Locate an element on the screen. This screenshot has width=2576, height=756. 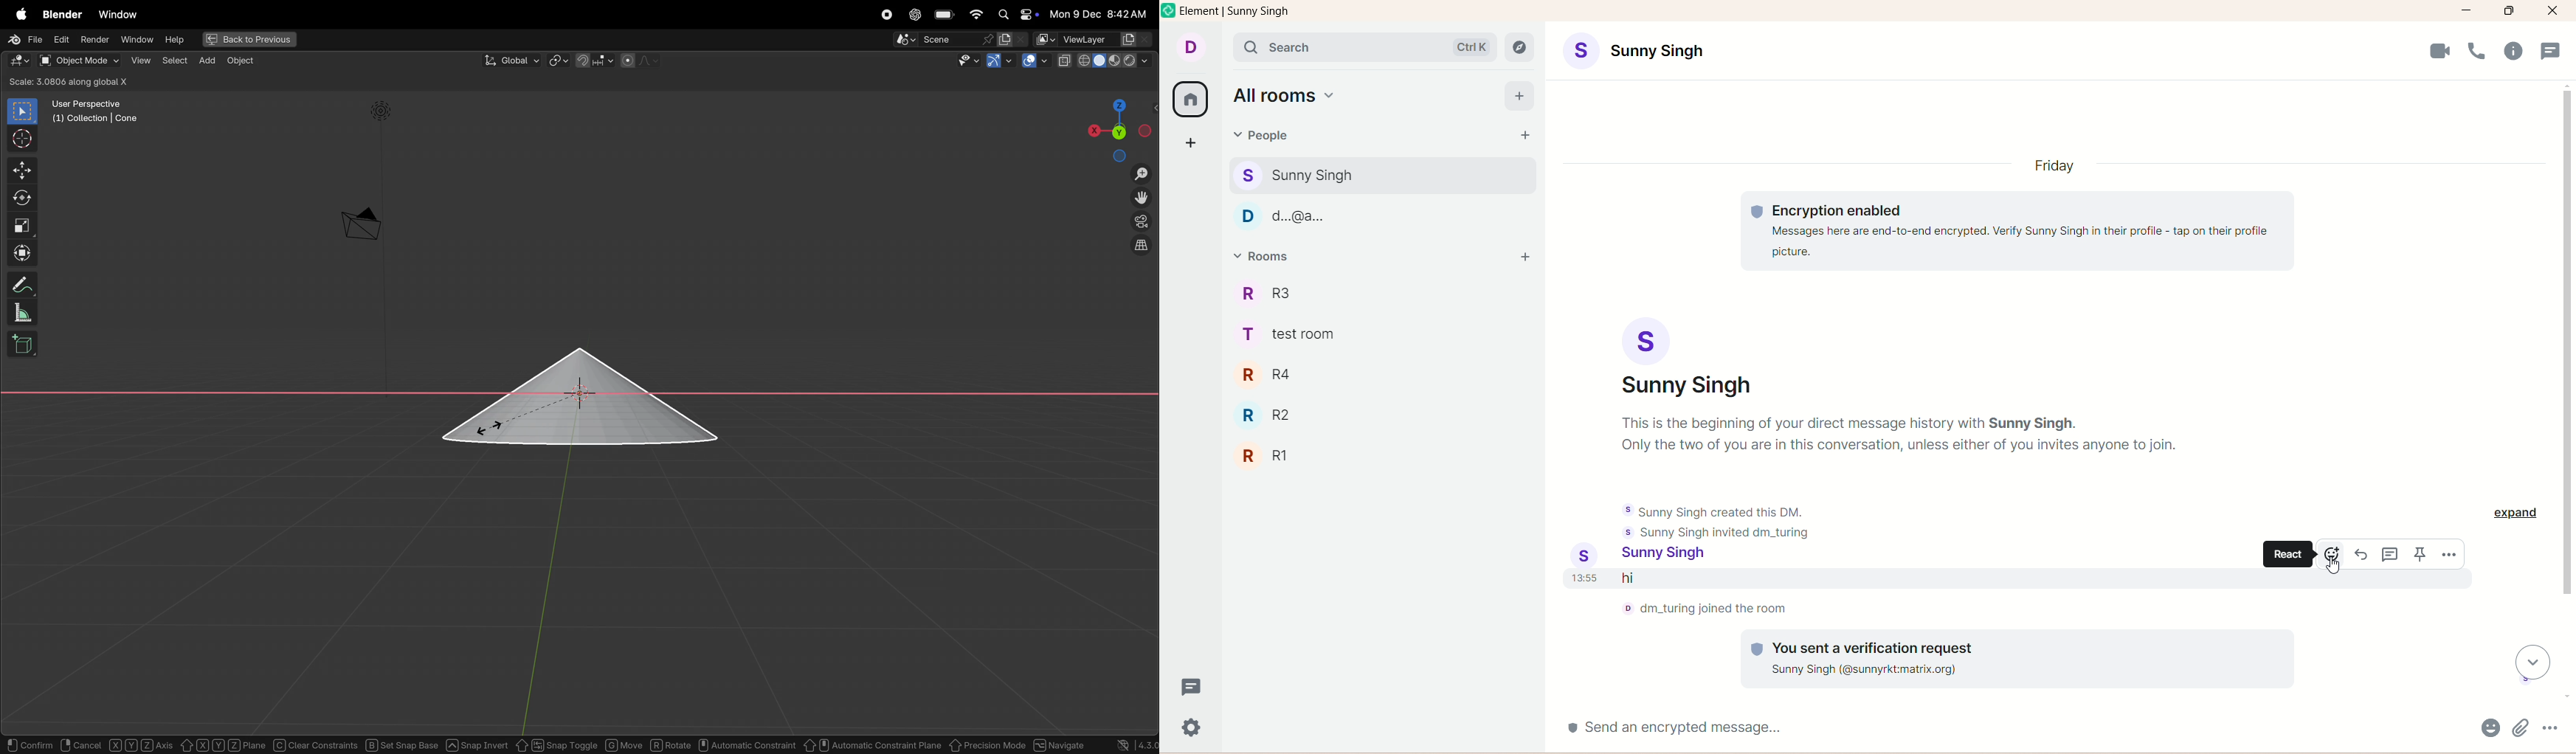
text is located at coordinates (1901, 435).